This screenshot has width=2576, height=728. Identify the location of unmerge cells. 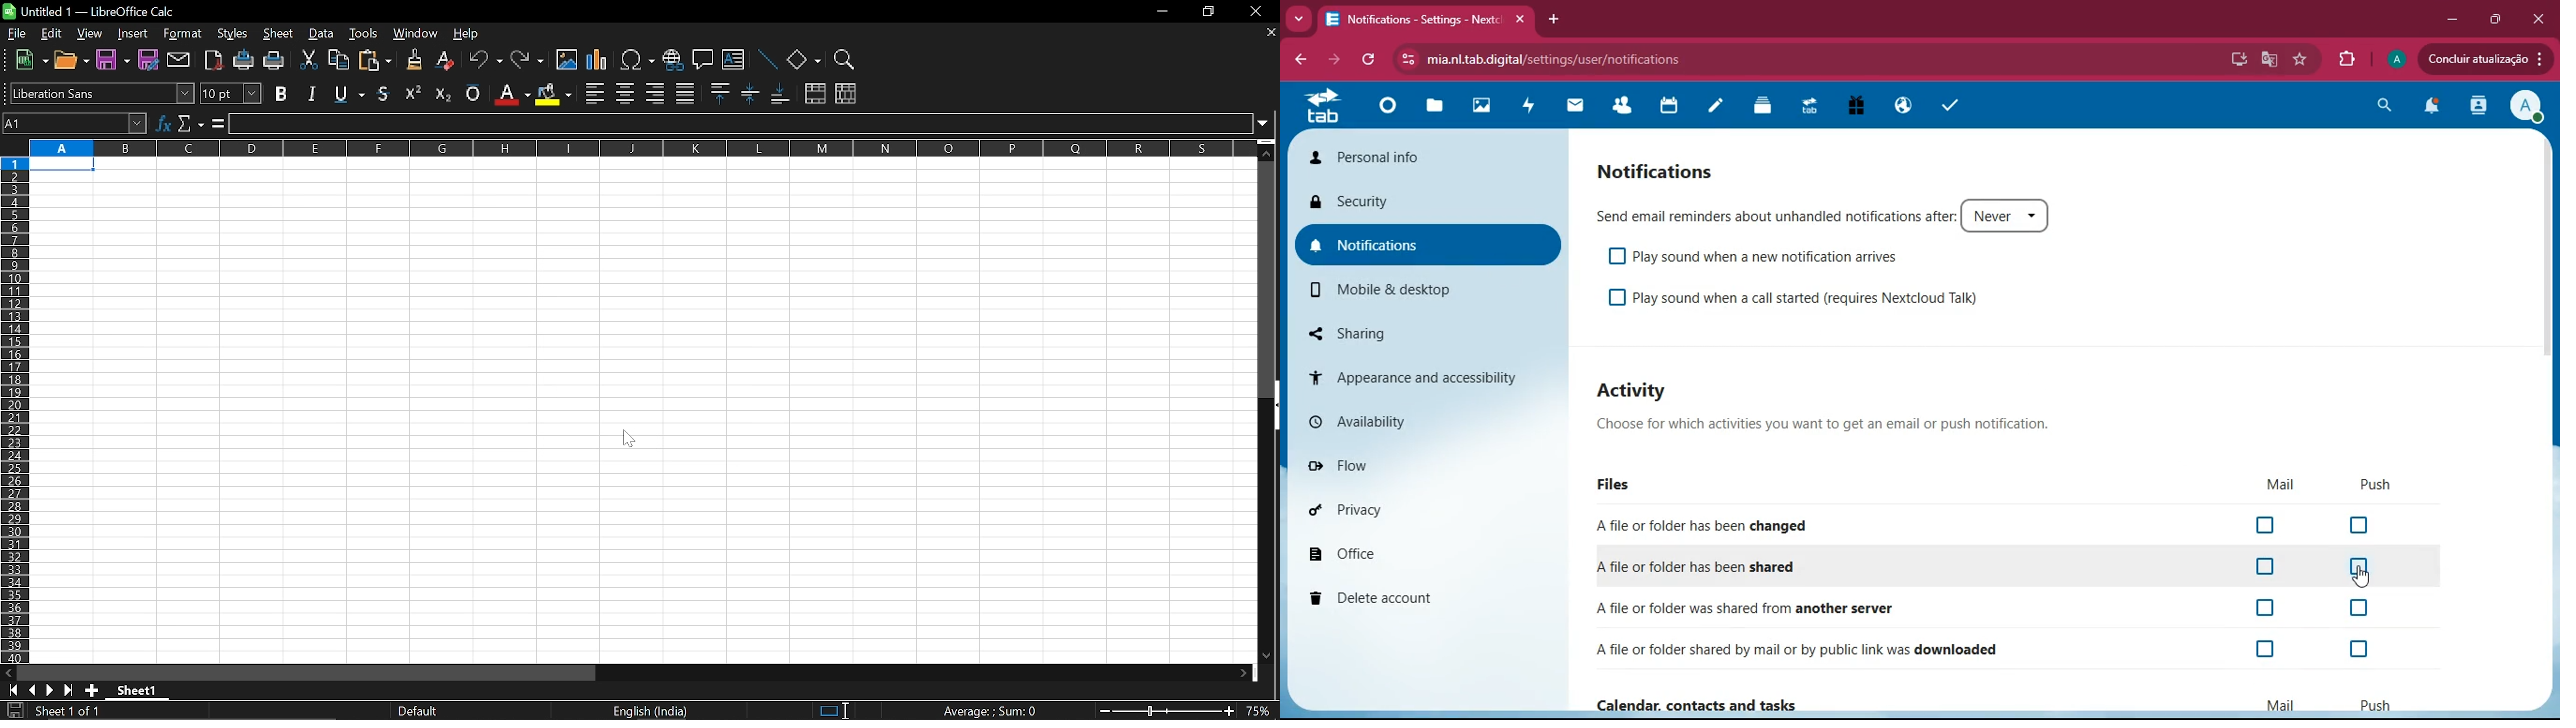
(845, 93).